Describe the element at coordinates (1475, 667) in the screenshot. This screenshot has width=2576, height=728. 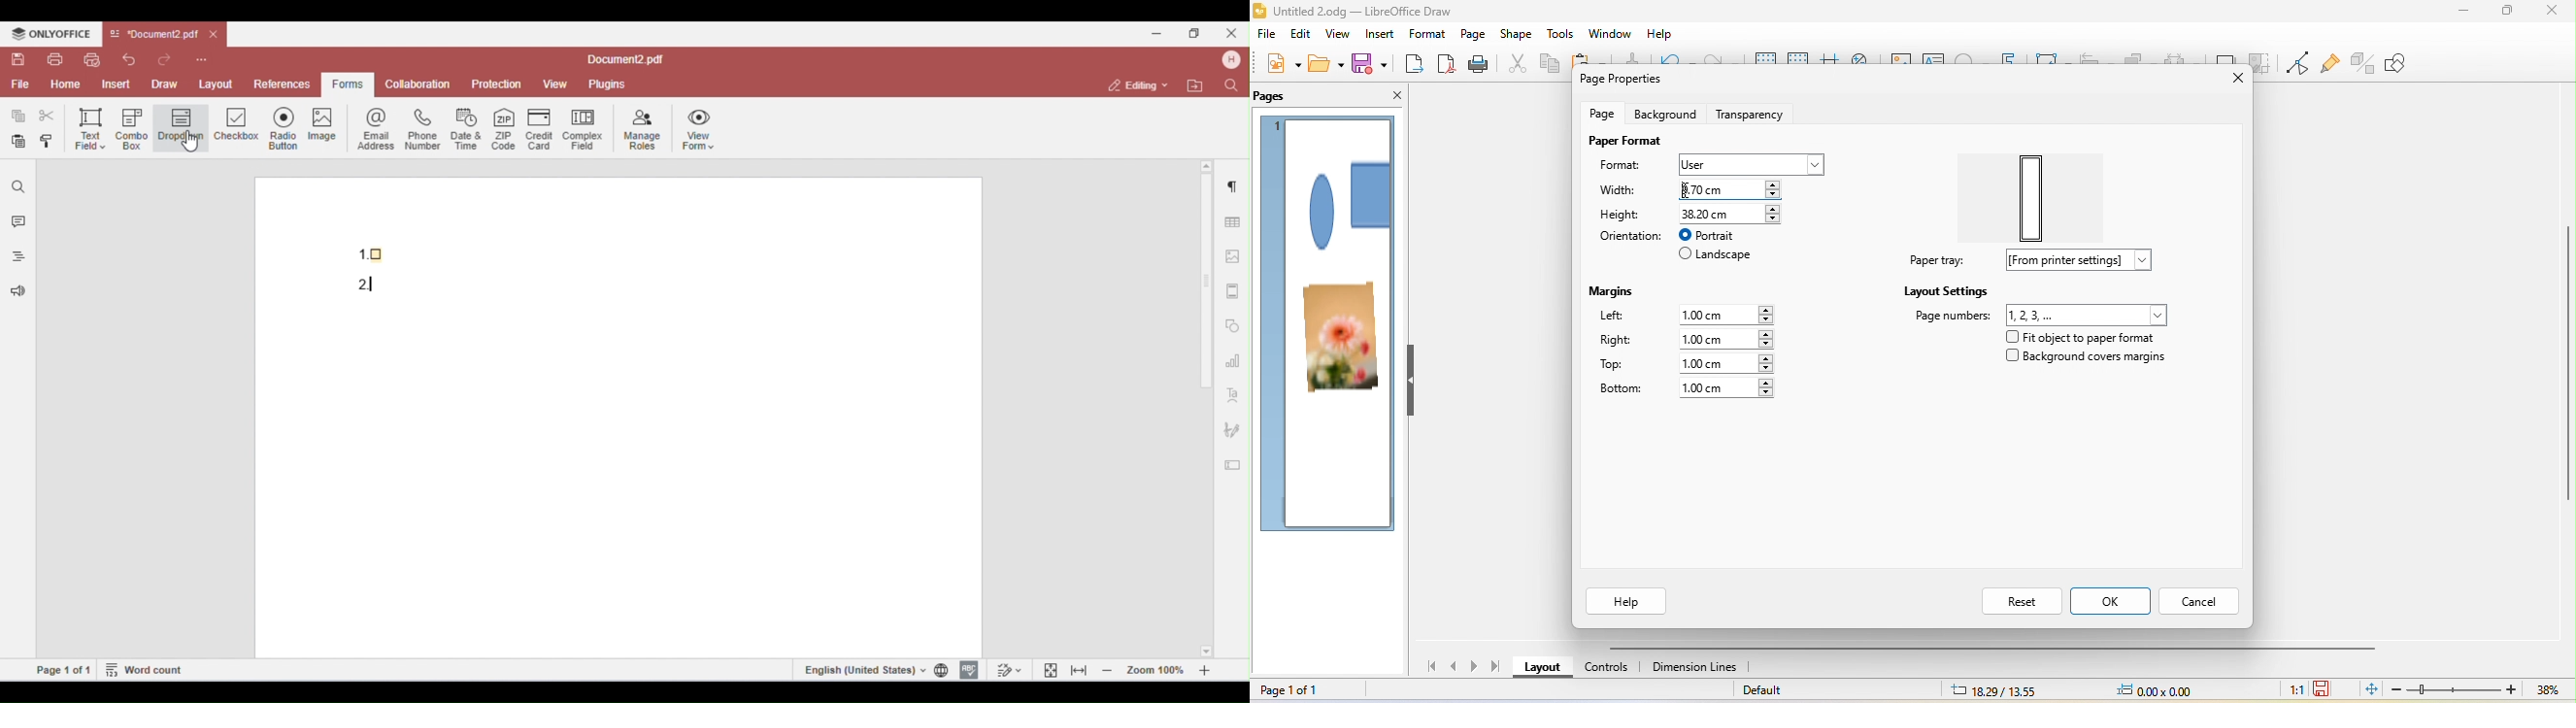
I see `next page` at that location.